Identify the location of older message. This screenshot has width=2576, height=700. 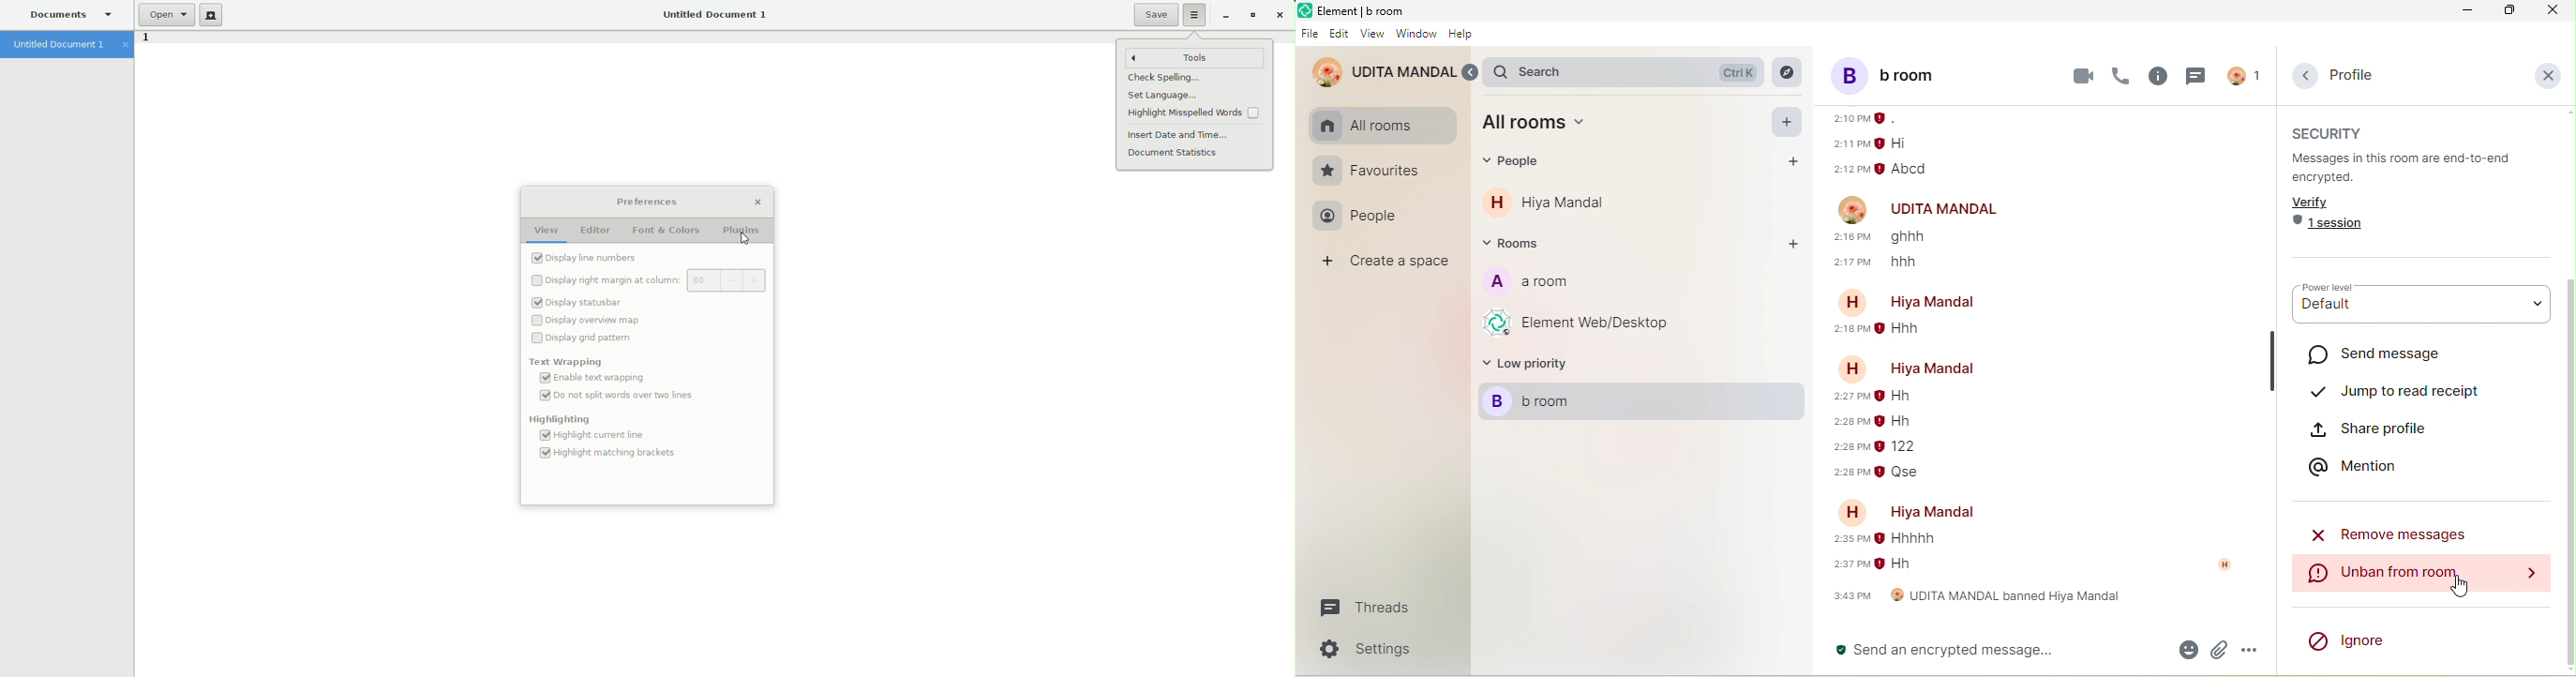
(1894, 147).